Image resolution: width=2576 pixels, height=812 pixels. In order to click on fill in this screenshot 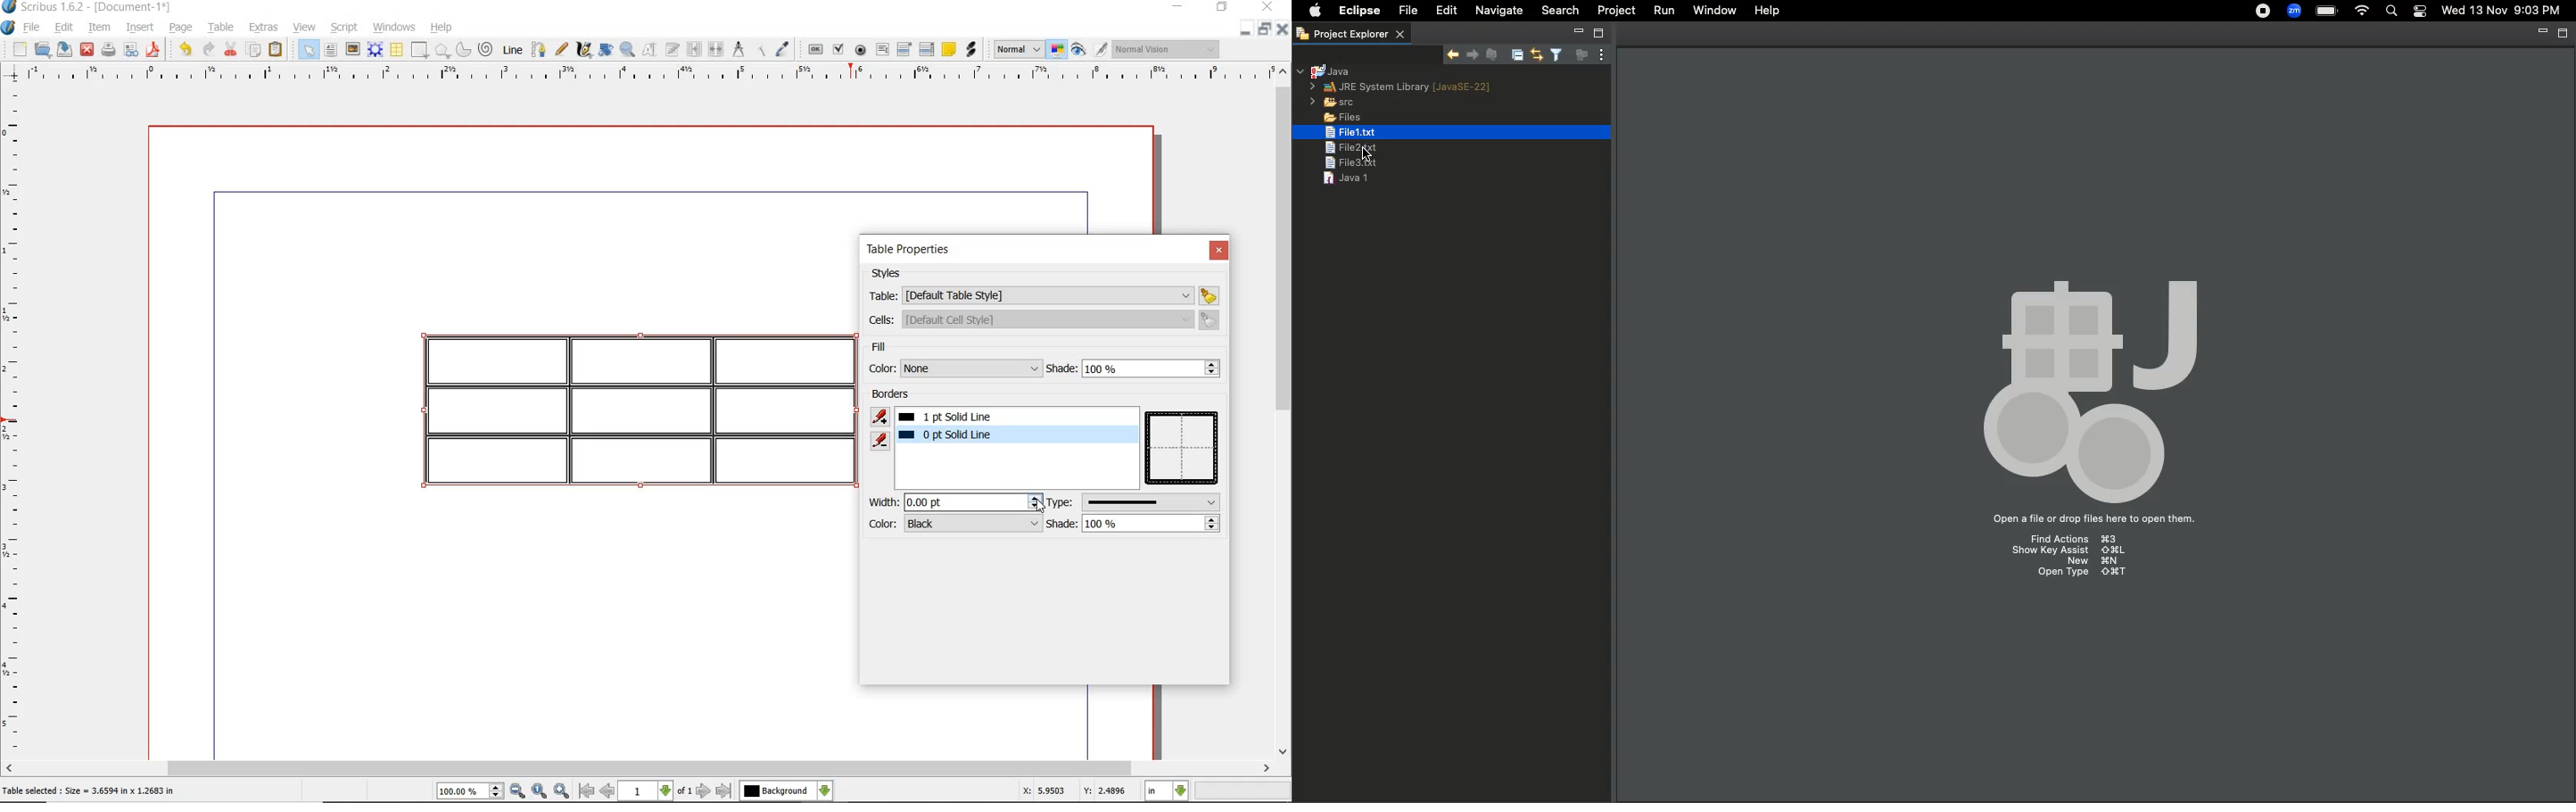, I will do `click(900, 348)`.